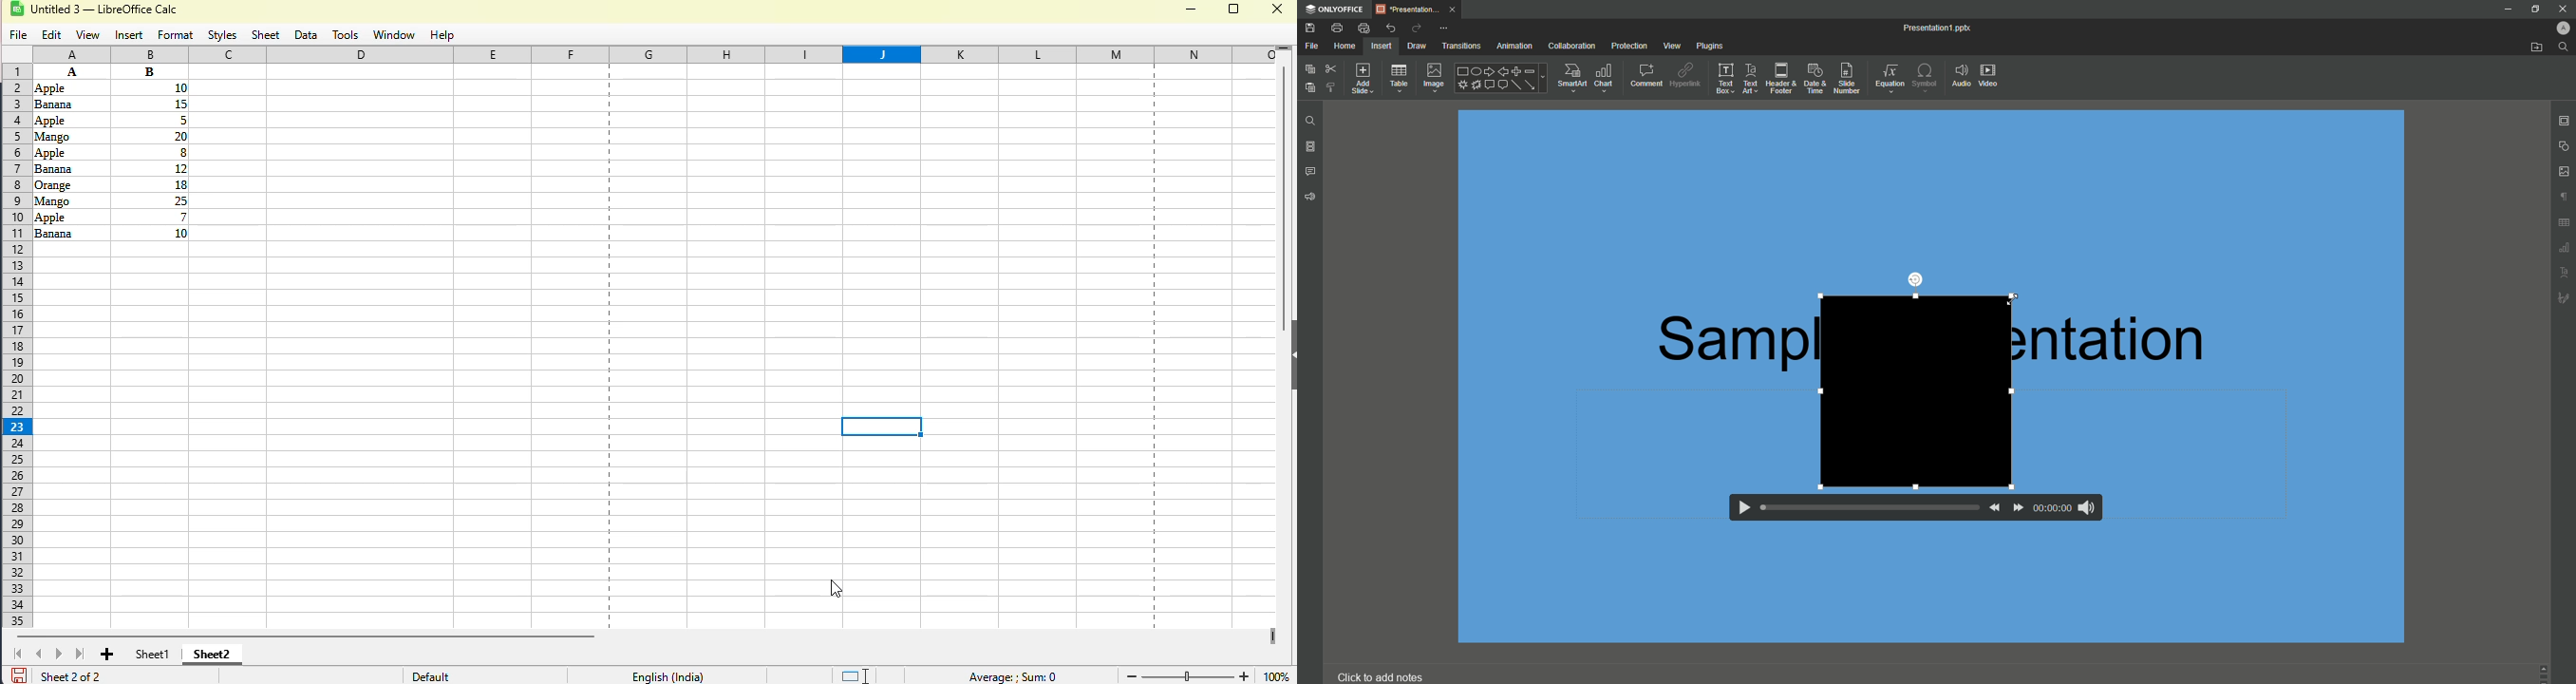 Image resolution: width=2576 pixels, height=700 pixels. I want to click on Feedback, so click(1311, 199).